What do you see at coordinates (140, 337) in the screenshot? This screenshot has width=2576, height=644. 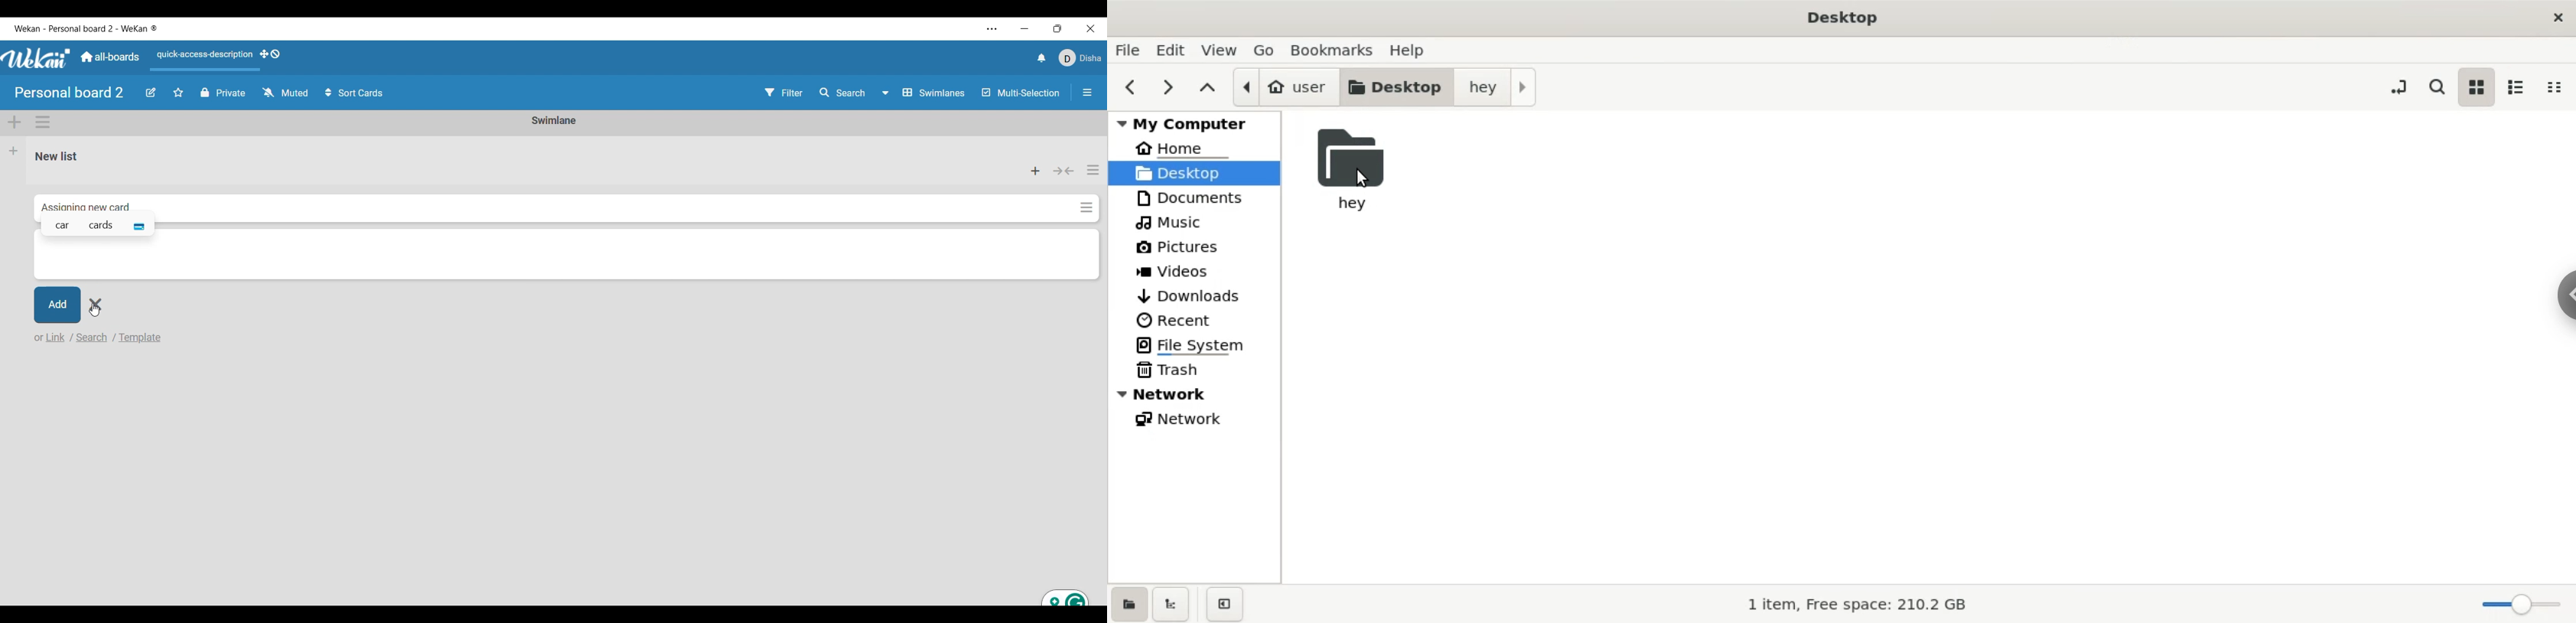 I see `Search template` at bounding box center [140, 337].